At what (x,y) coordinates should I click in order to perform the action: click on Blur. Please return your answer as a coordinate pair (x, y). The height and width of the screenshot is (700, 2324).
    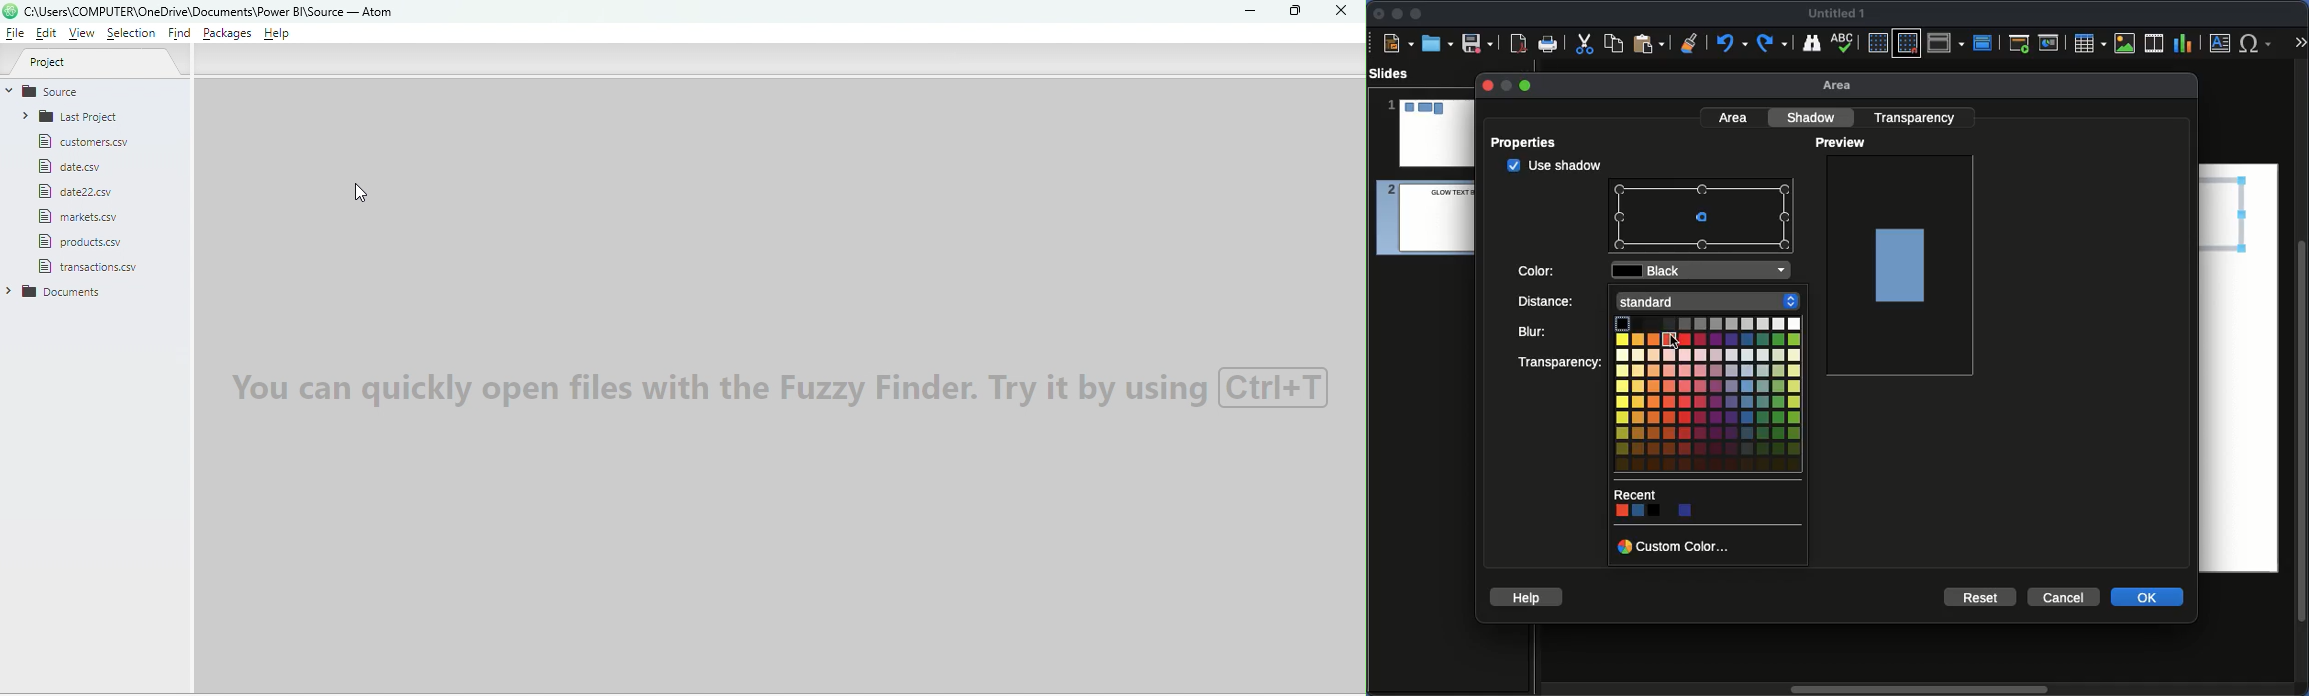
    Looking at the image, I should click on (1562, 332).